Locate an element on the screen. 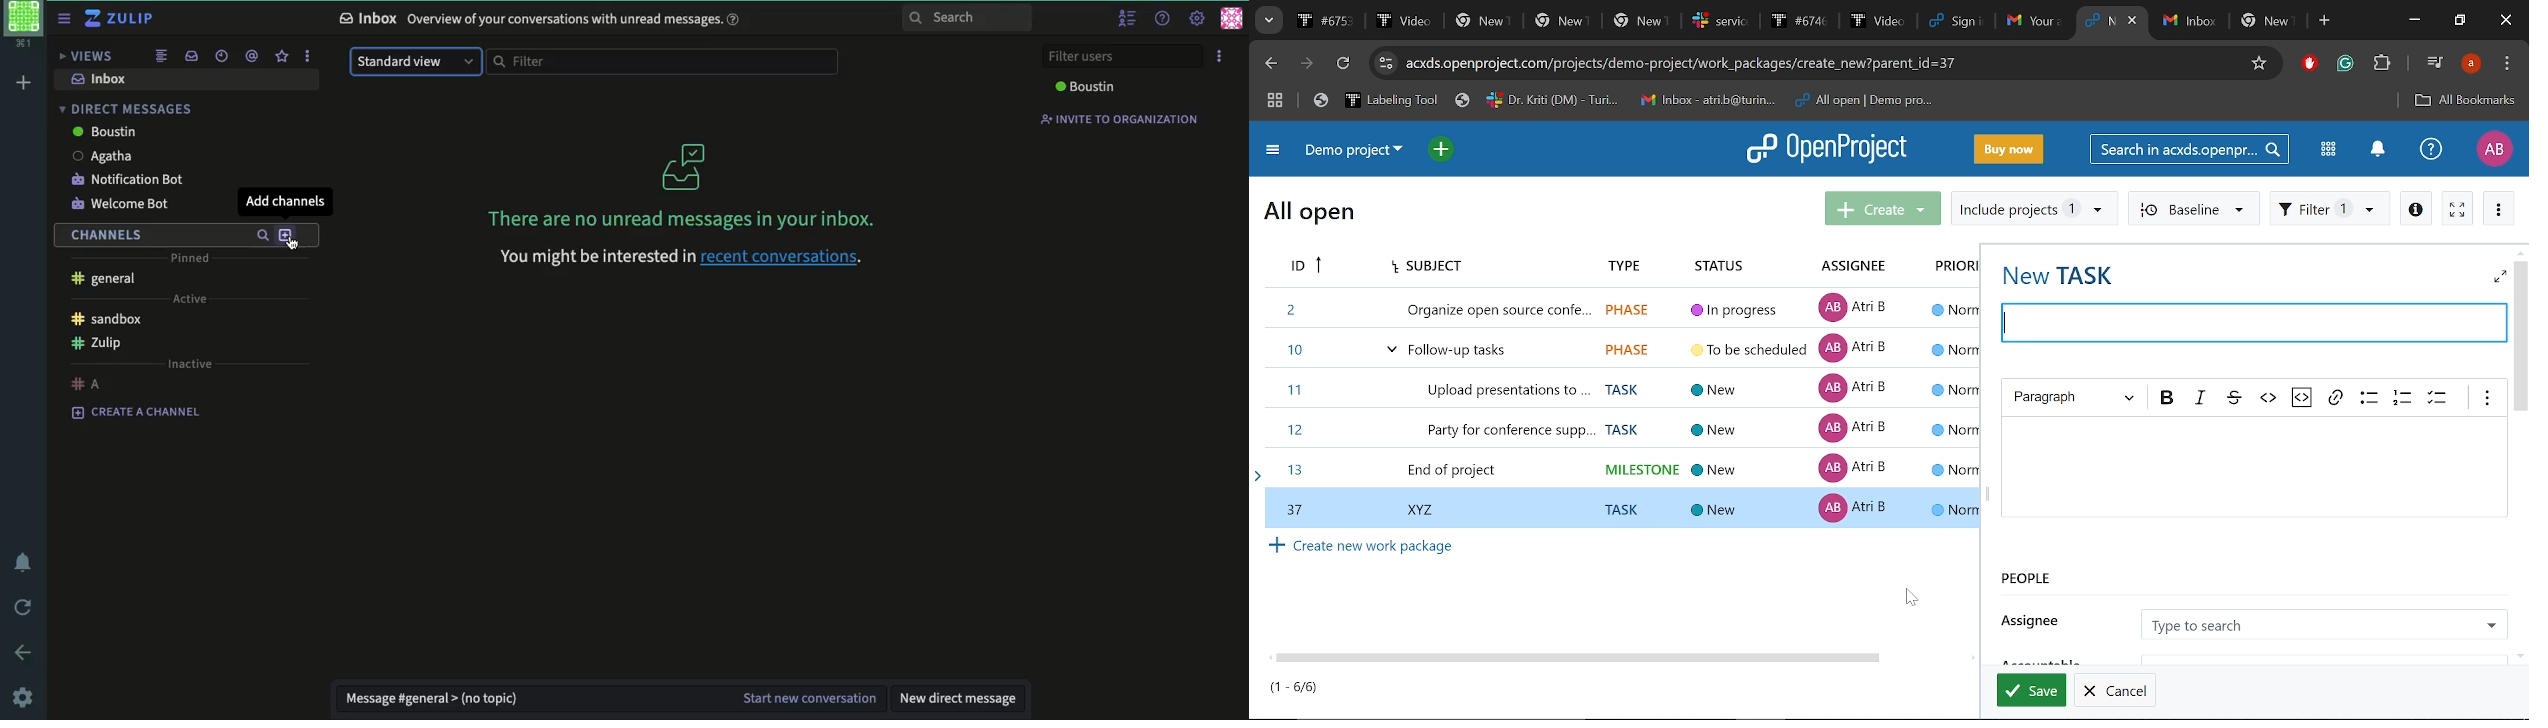 This screenshot has width=2548, height=728. general is located at coordinates (95, 278).